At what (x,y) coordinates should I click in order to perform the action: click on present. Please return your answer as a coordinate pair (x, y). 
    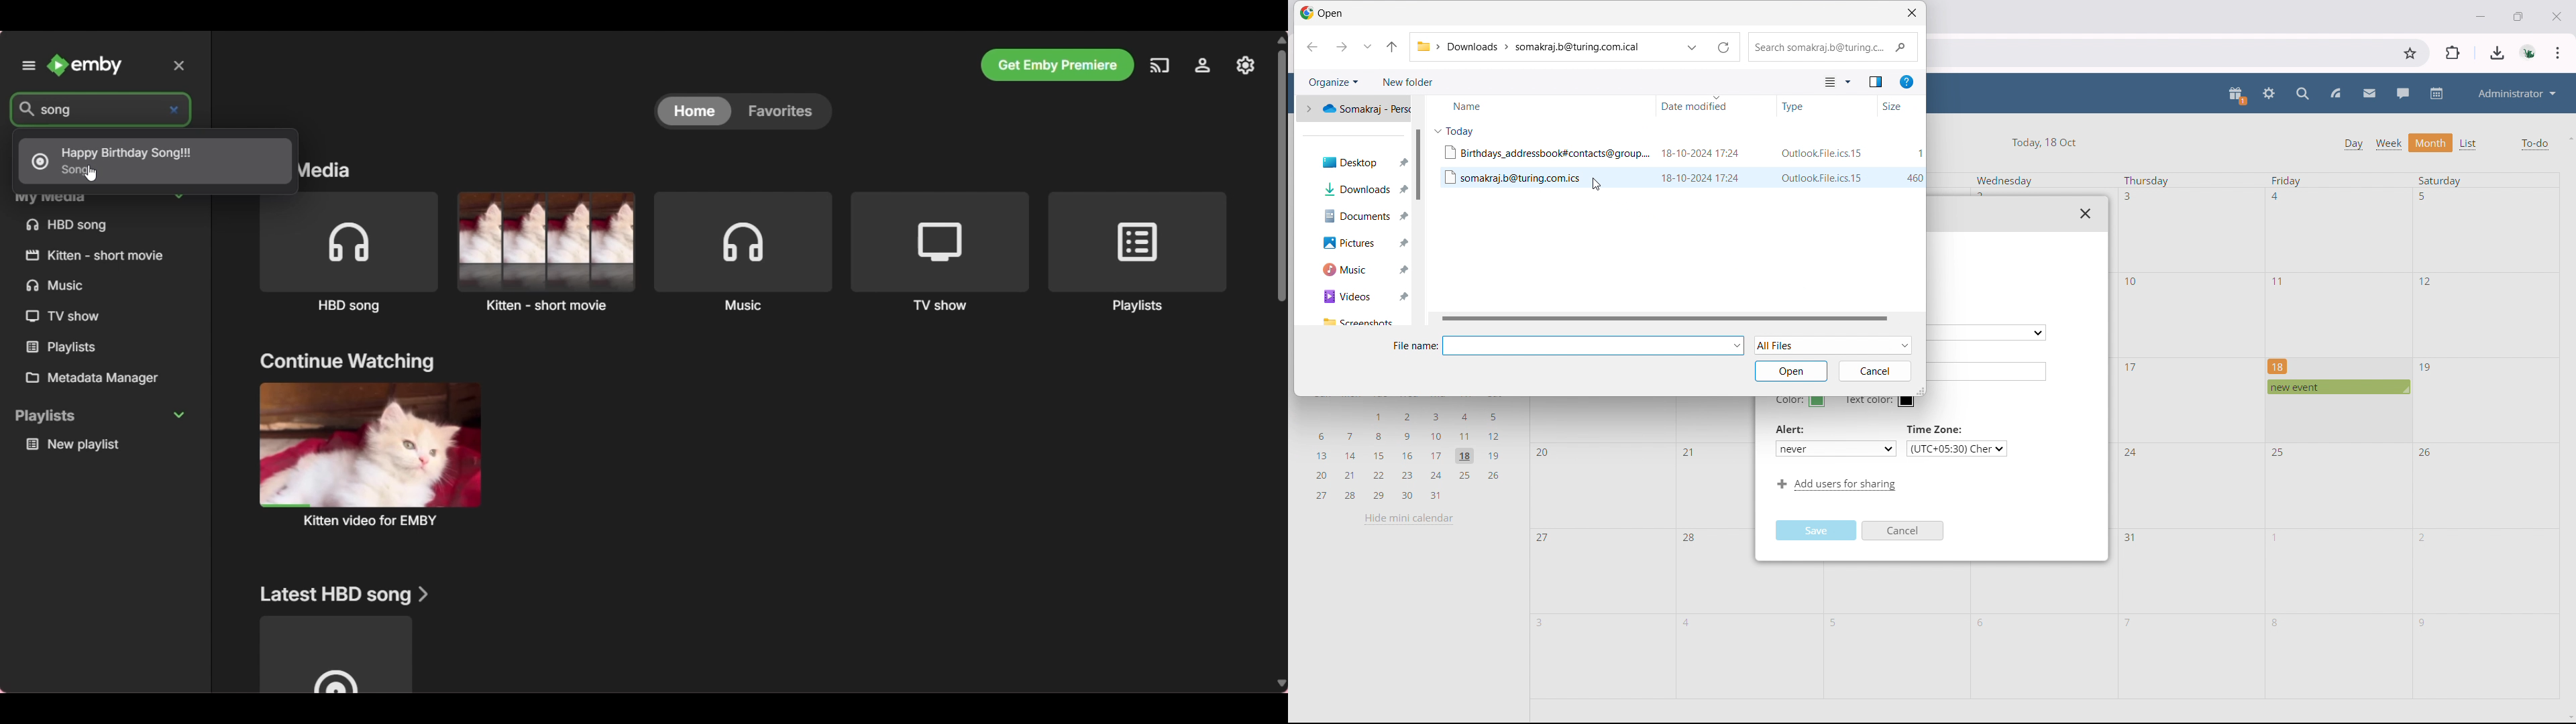
    Looking at the image, I should click on (2237, 95).